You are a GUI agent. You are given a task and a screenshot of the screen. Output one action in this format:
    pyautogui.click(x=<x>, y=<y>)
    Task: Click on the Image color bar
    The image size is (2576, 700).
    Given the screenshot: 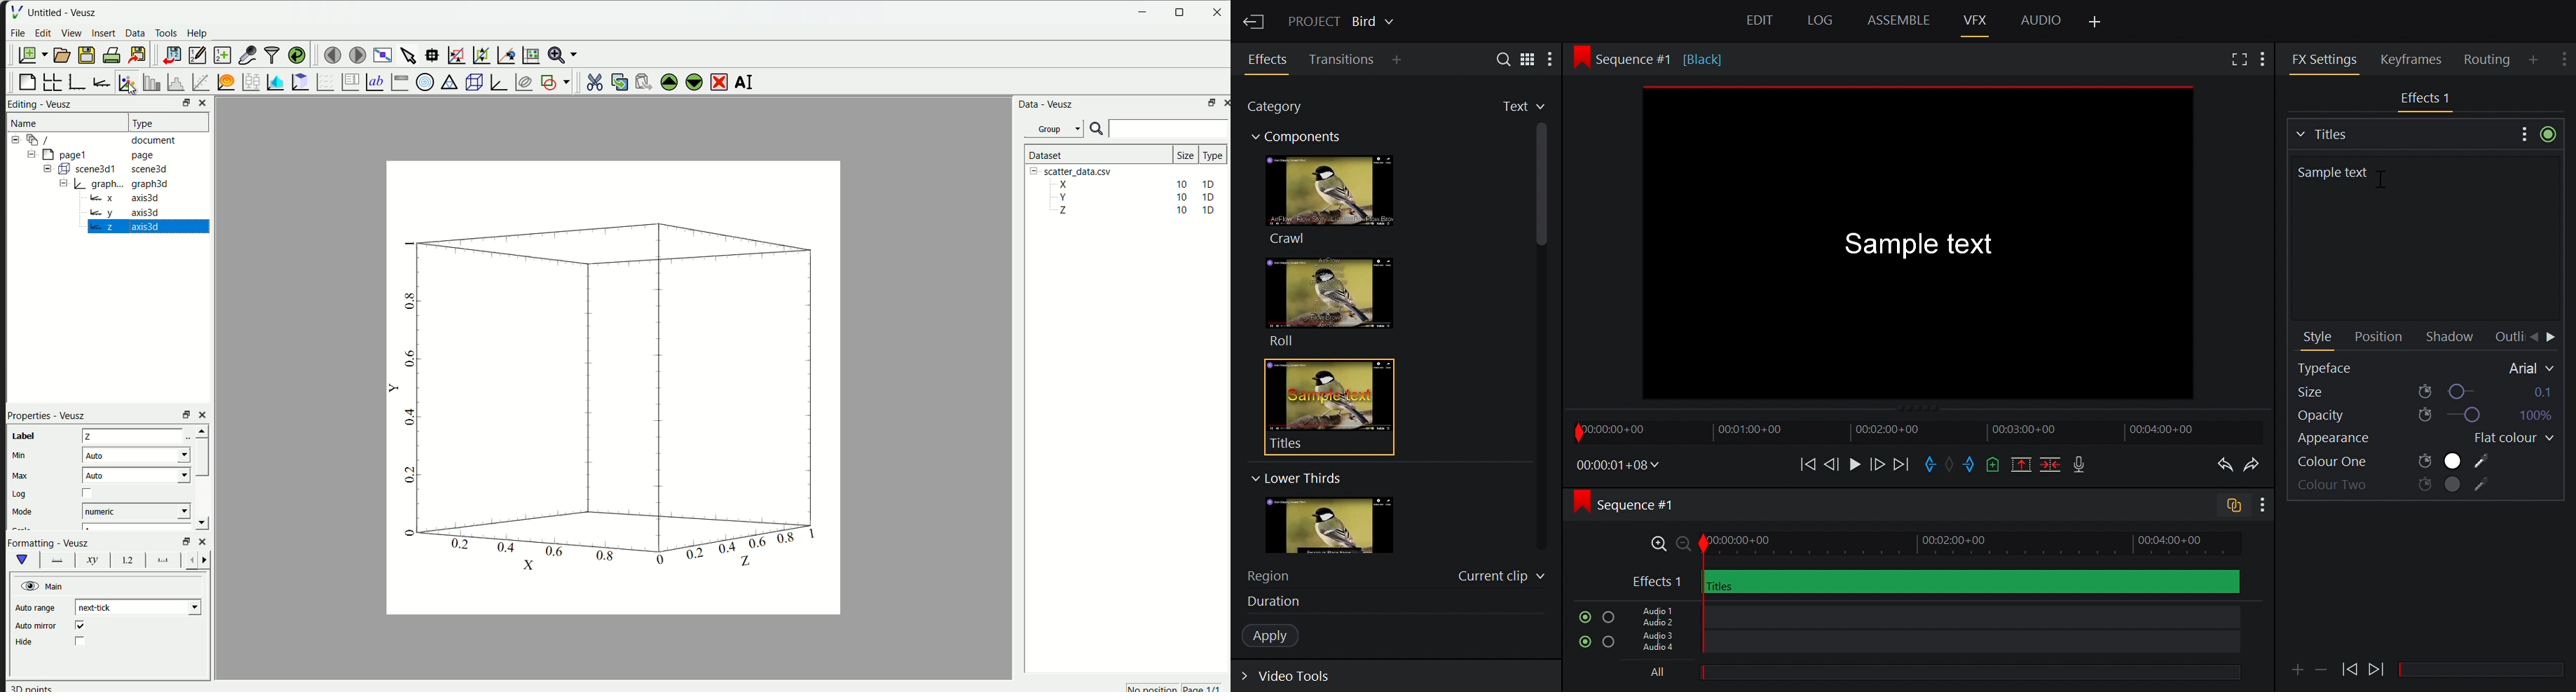 What is the action you would take?
    pyautogui.click(x=401, y=81)
    